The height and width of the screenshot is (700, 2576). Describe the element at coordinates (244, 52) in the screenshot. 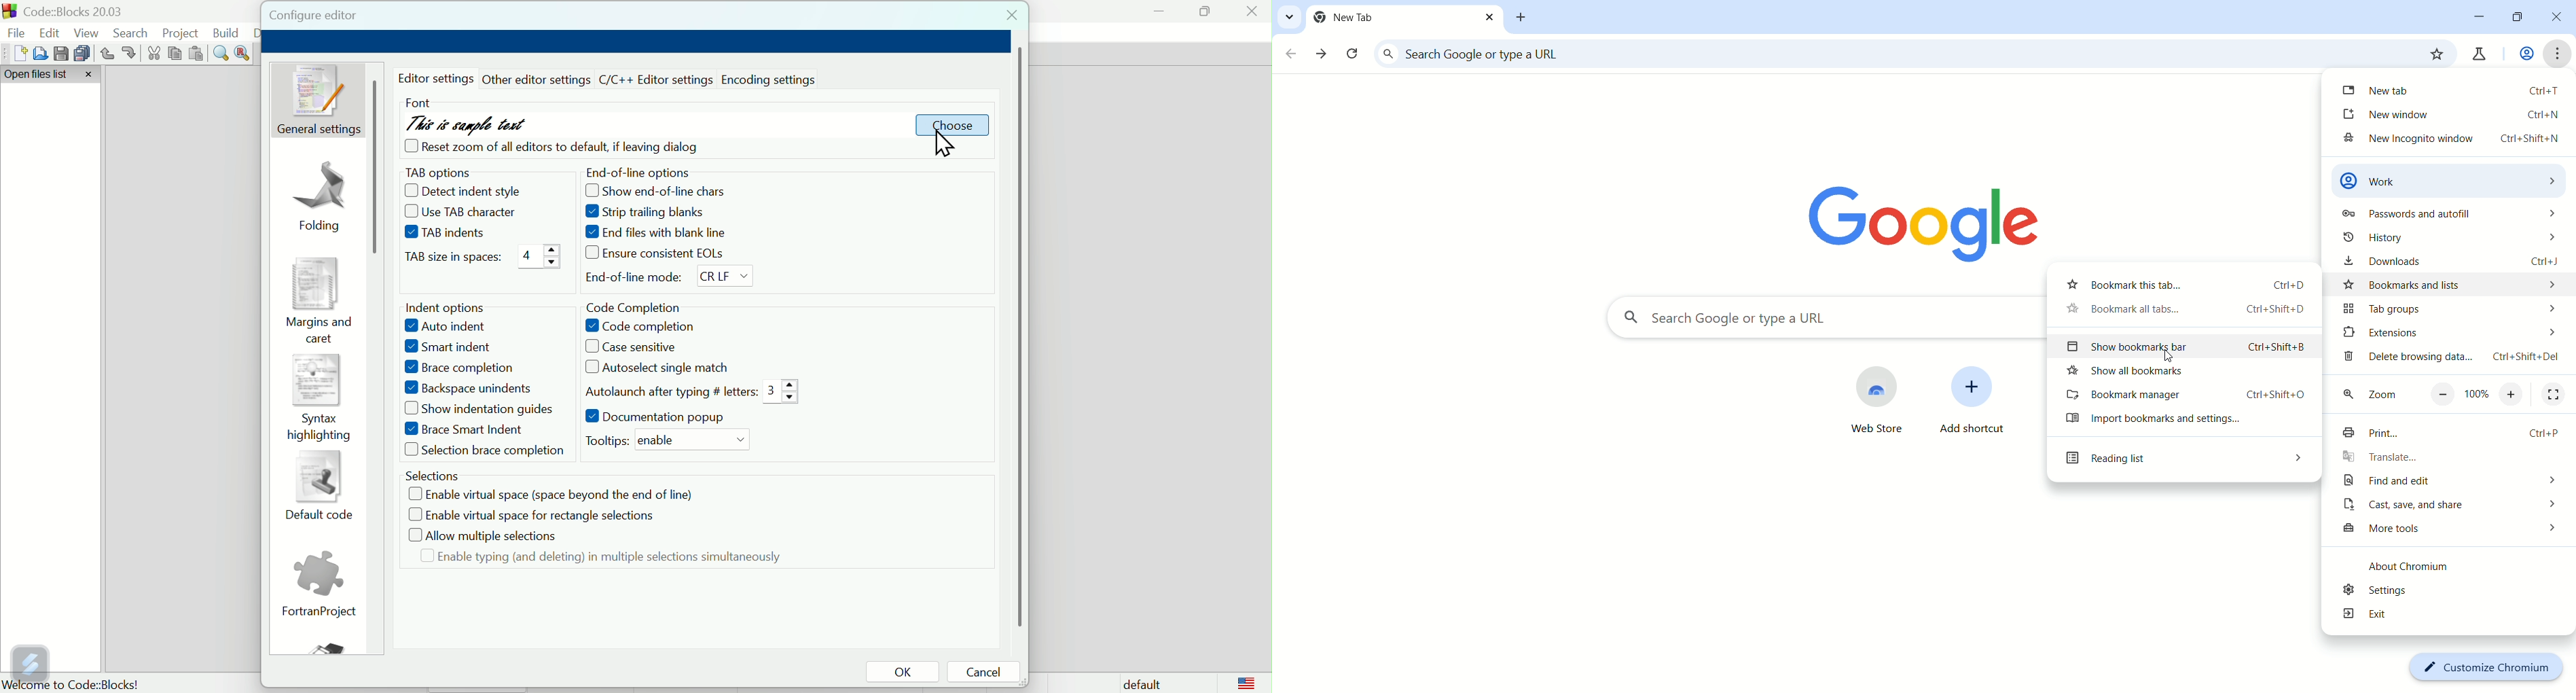

I see `Replace` at that location.